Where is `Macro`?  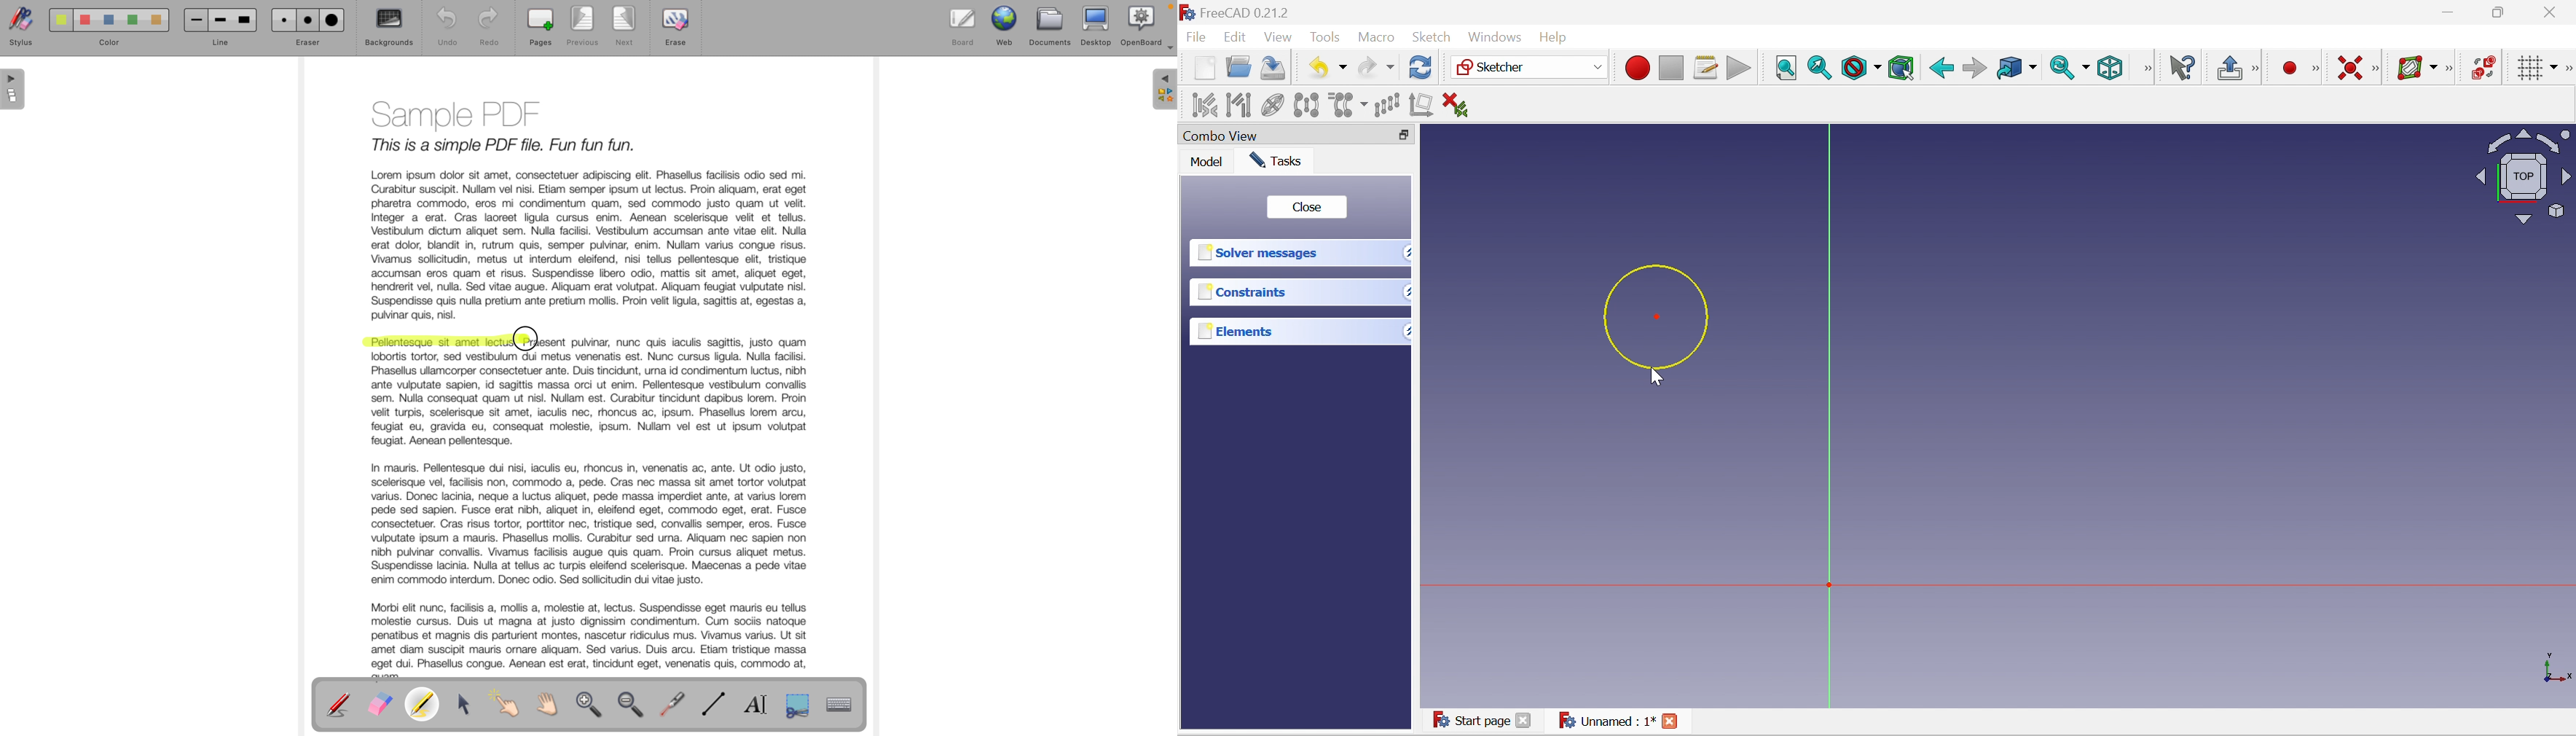 Macro is located at coordinates (1377, 38).